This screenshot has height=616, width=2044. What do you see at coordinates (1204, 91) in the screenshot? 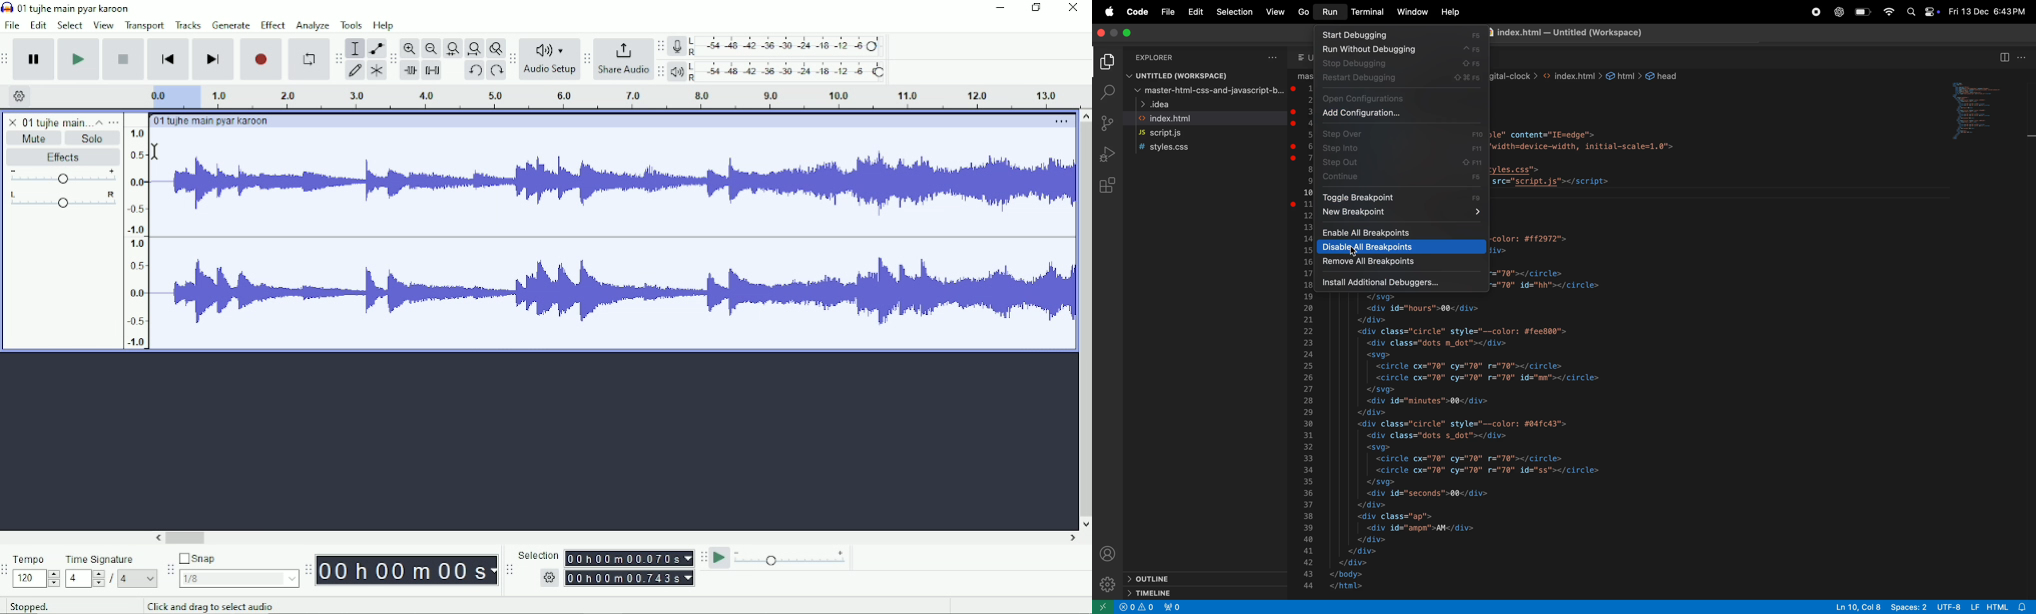
I see `master -css htm java script` at bounding box center [1204, 91].